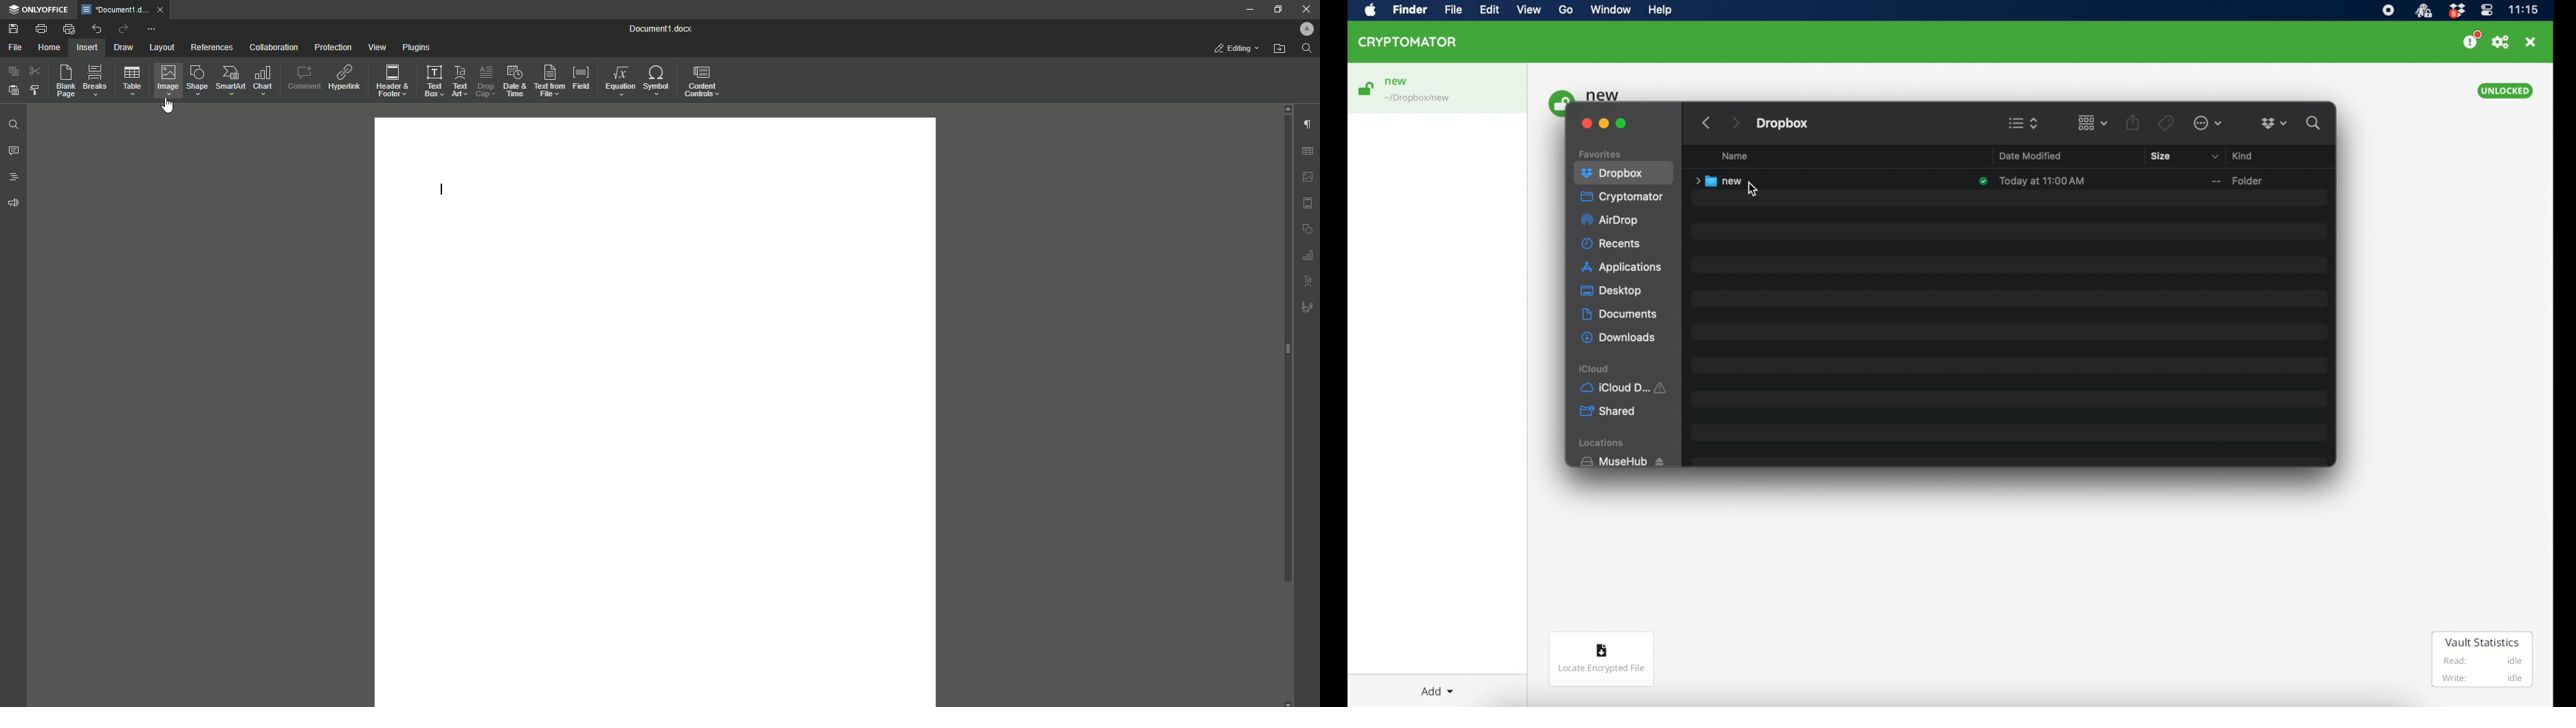 This screenshot has height=728, width=2576. Describe the element at coordinates (1308, 255) in the screenshot. I see `Graph Settings` at that location.